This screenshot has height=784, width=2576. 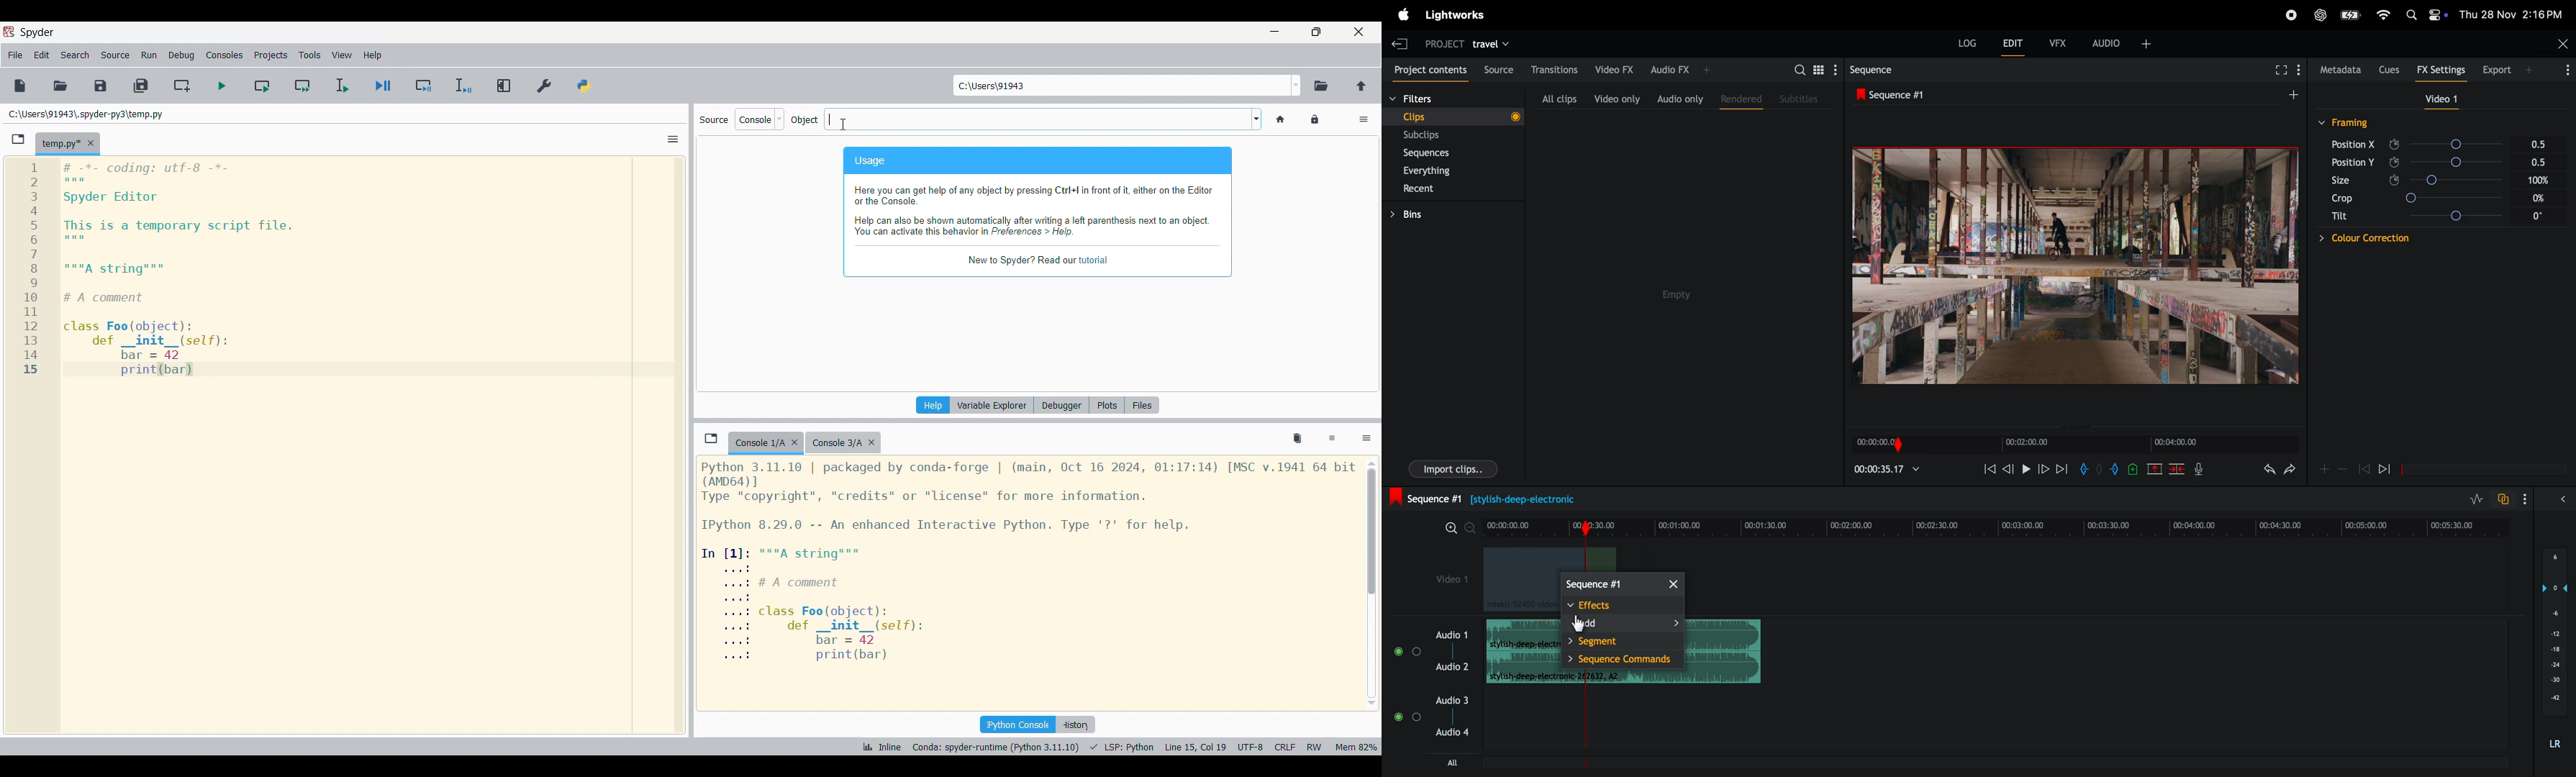 I want to click on color correction, so click(x=2349, y=239).